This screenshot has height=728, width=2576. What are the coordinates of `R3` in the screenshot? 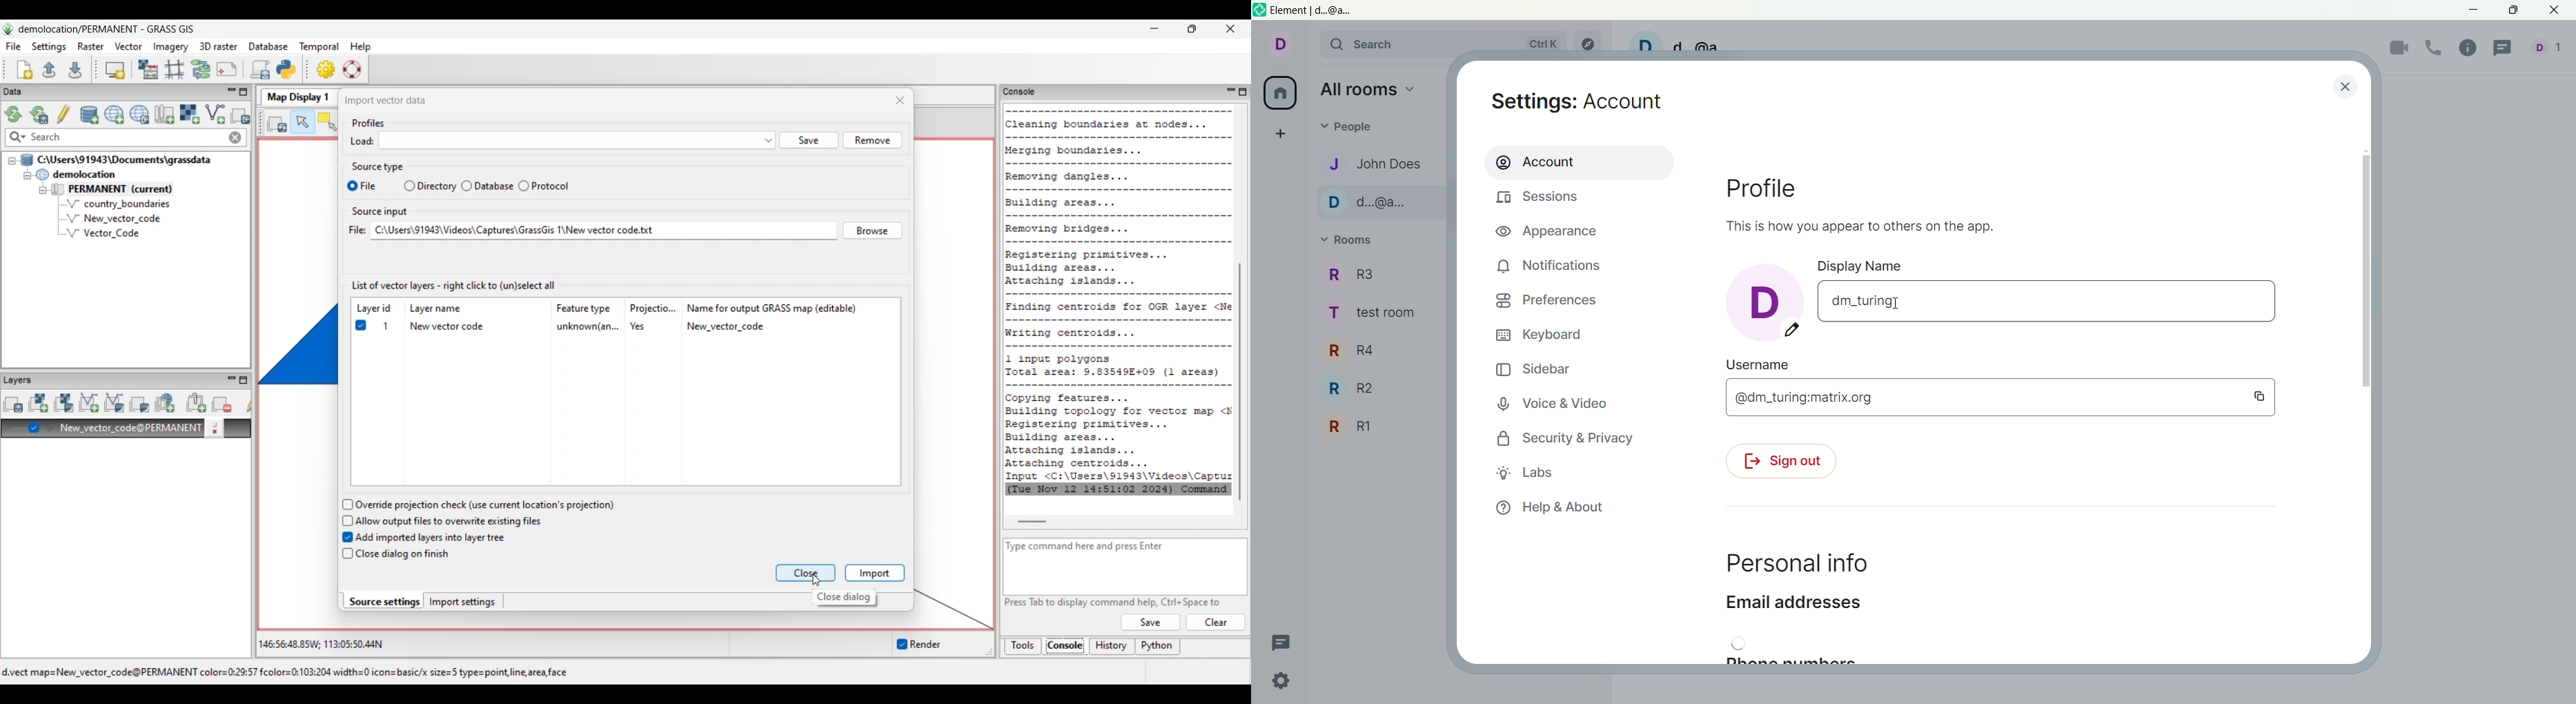 It's located at (1361, 275).